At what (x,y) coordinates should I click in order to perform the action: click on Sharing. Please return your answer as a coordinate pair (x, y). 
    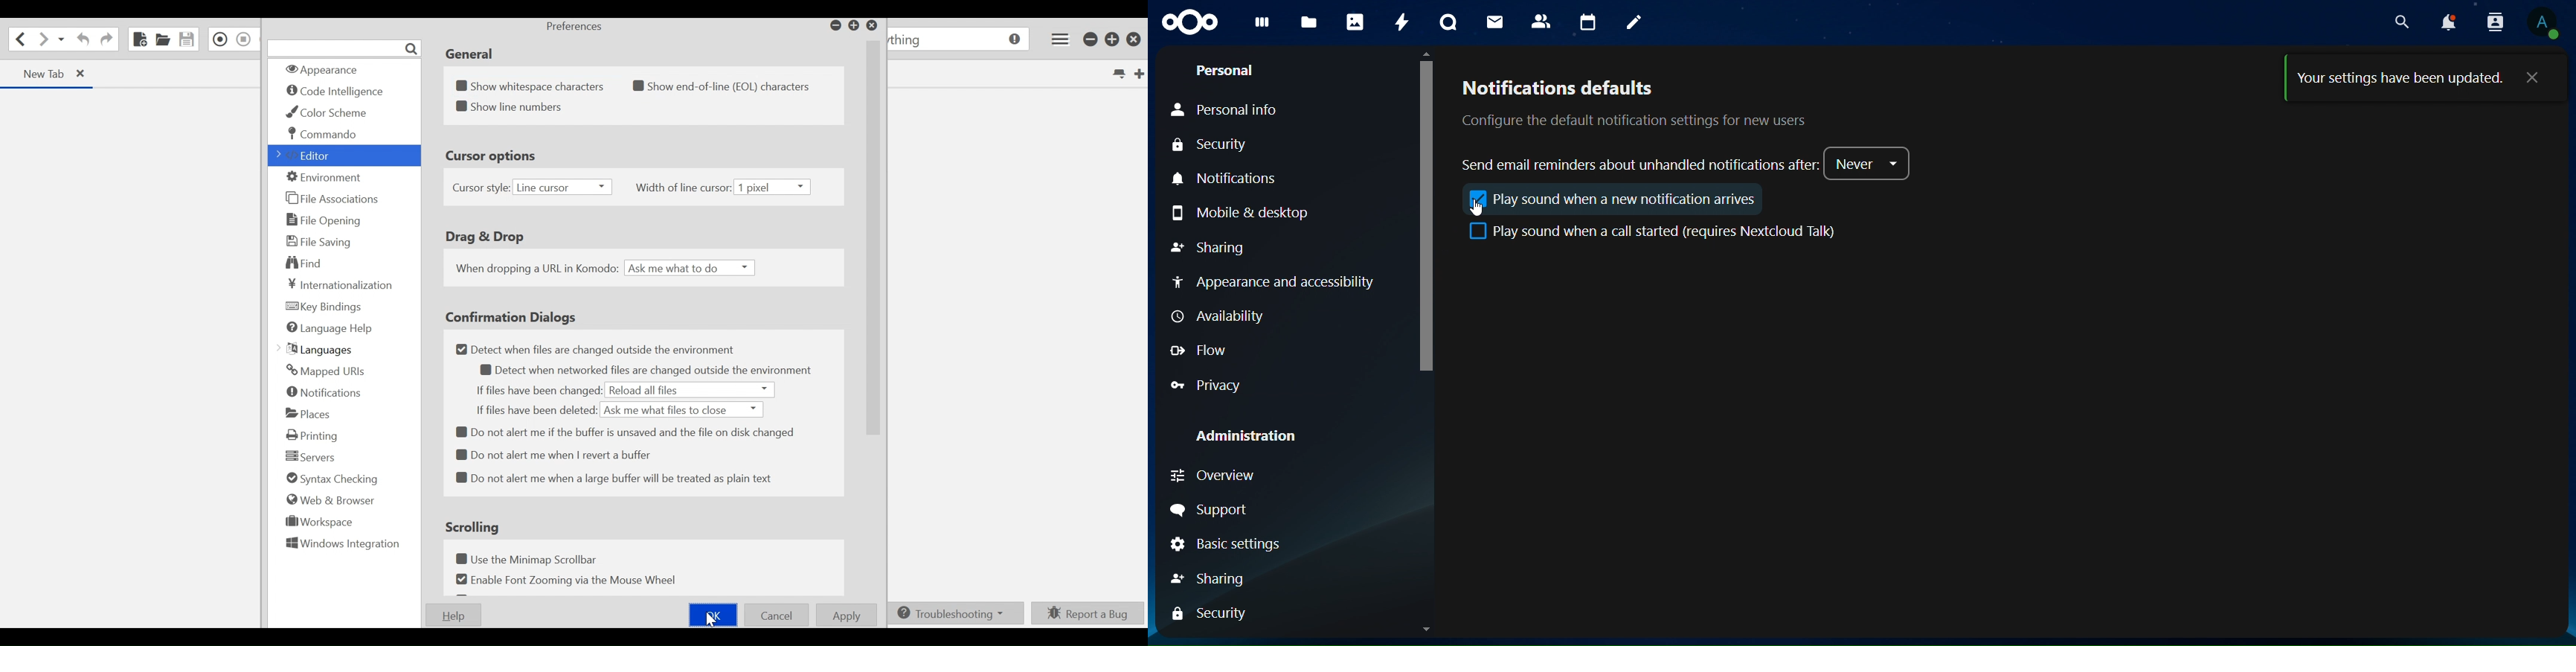
    Looking at the image, I should click on (1207, 249).